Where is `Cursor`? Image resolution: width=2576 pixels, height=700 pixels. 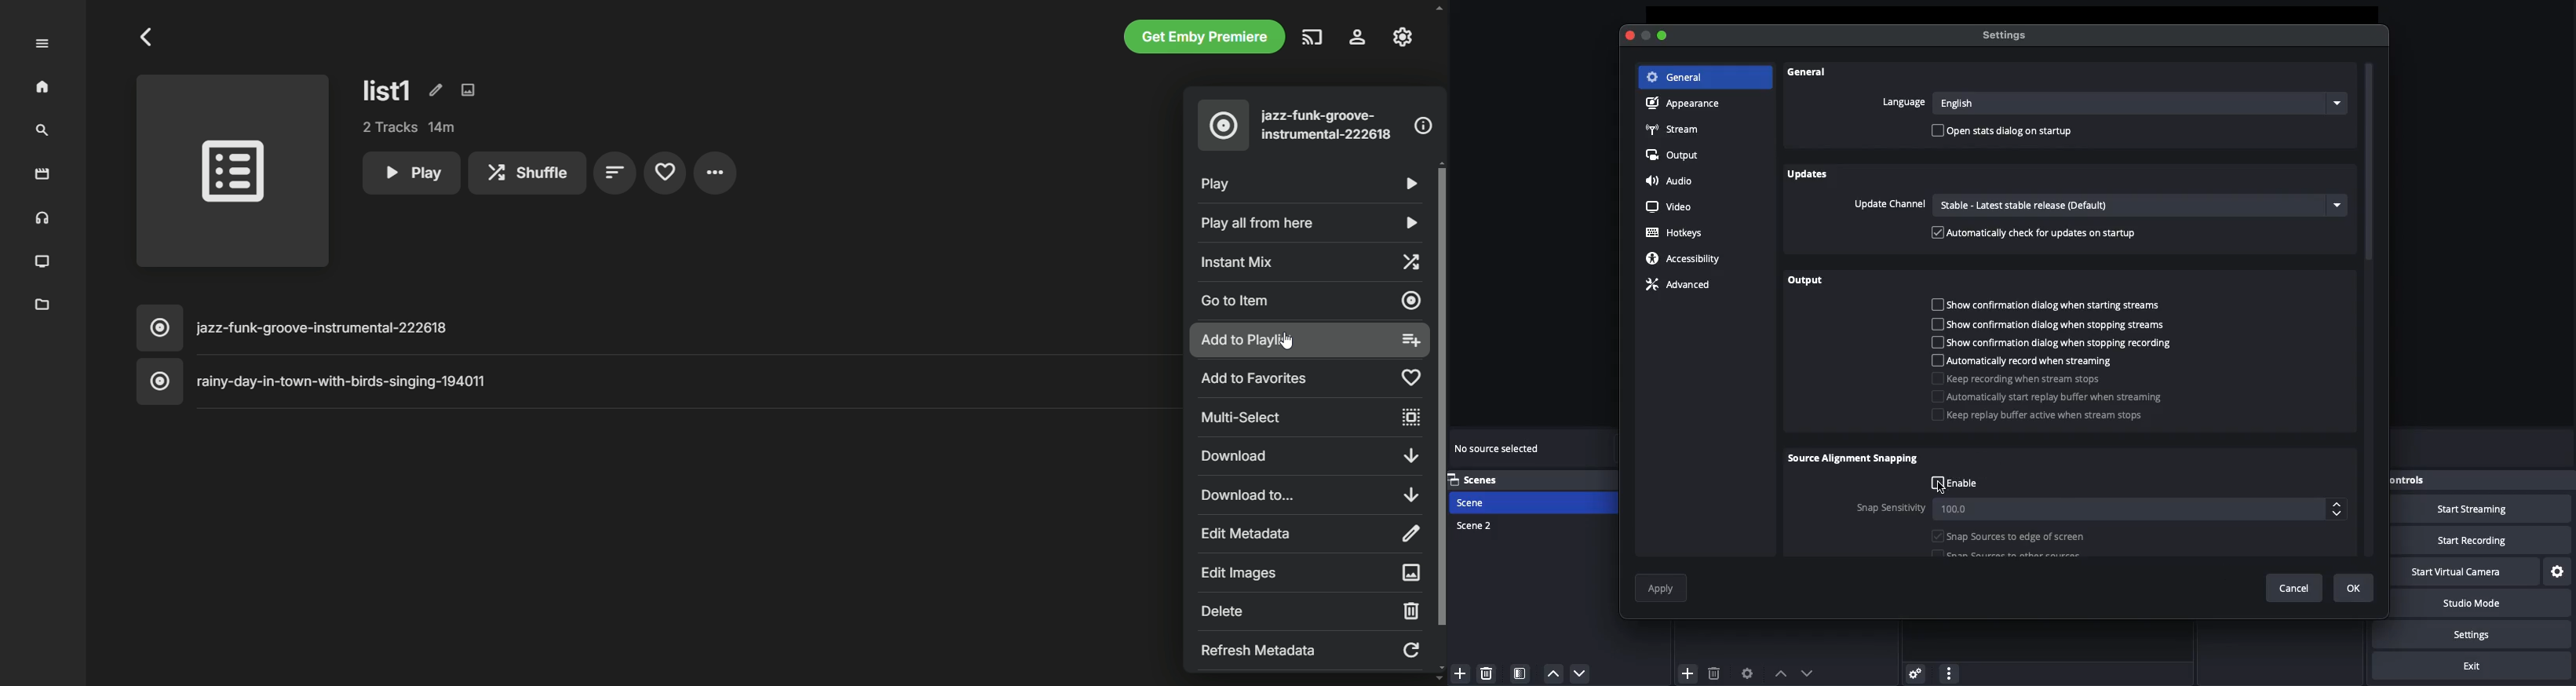 Cursor is located at coordinates (1944, 486).